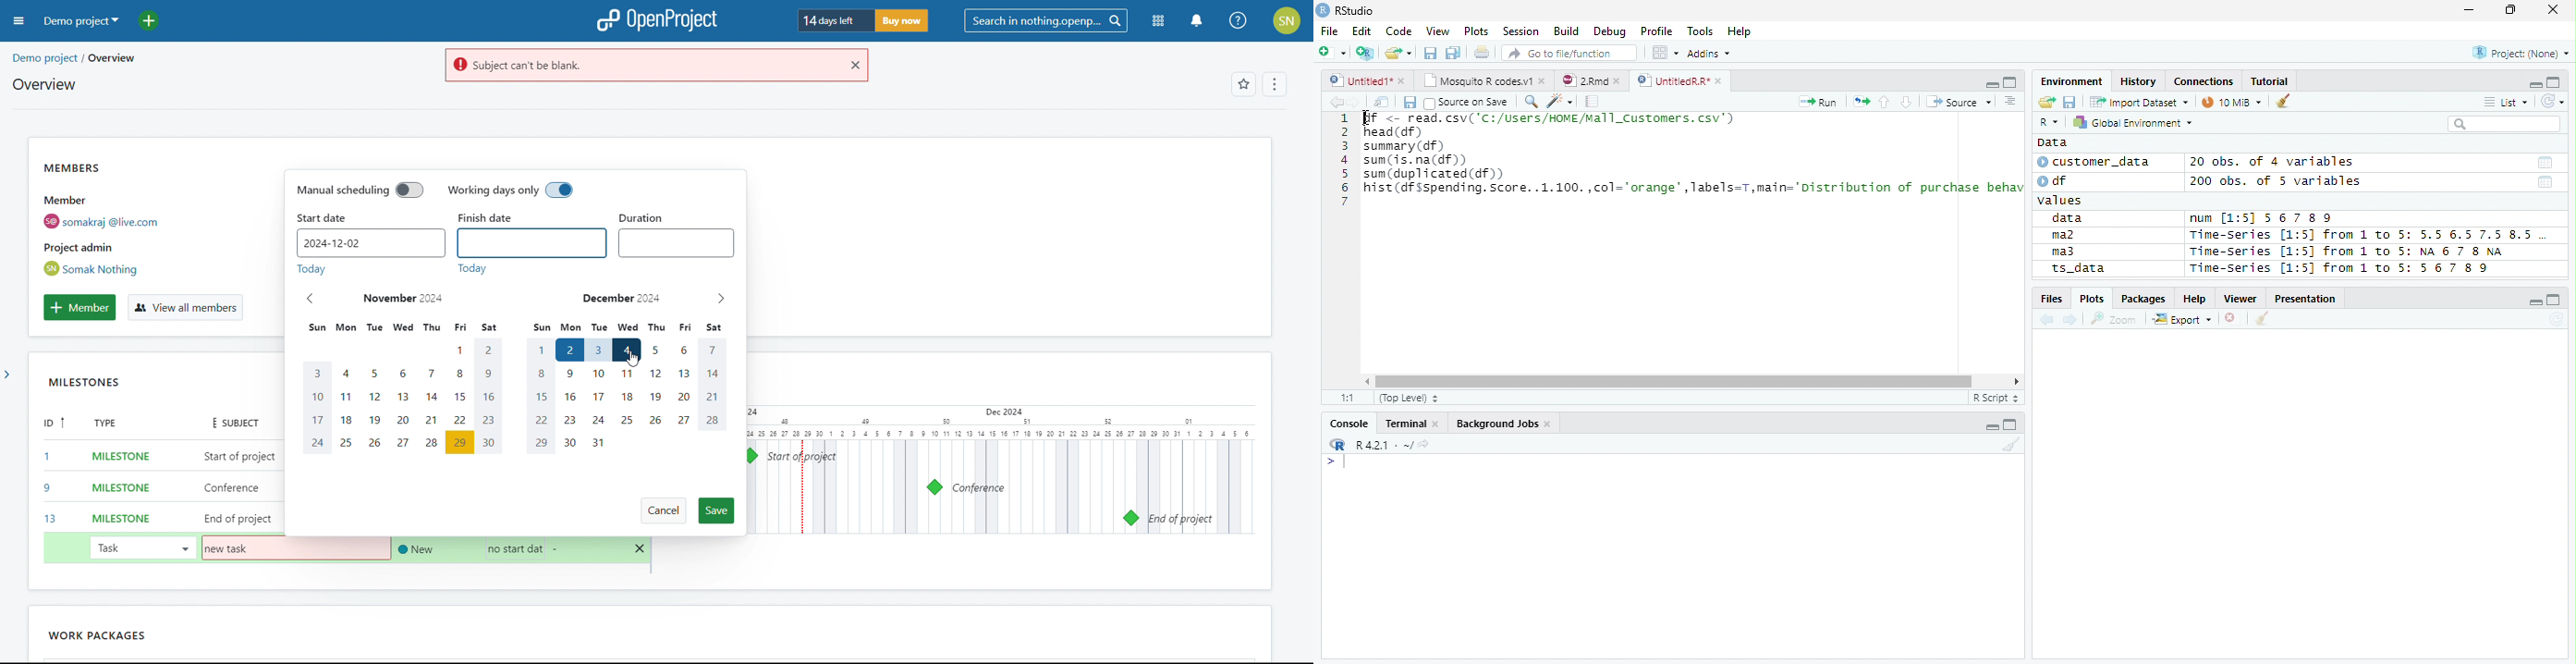 This screenshot has width=2576, height=672. I want to click on File, so click(1328, 31).